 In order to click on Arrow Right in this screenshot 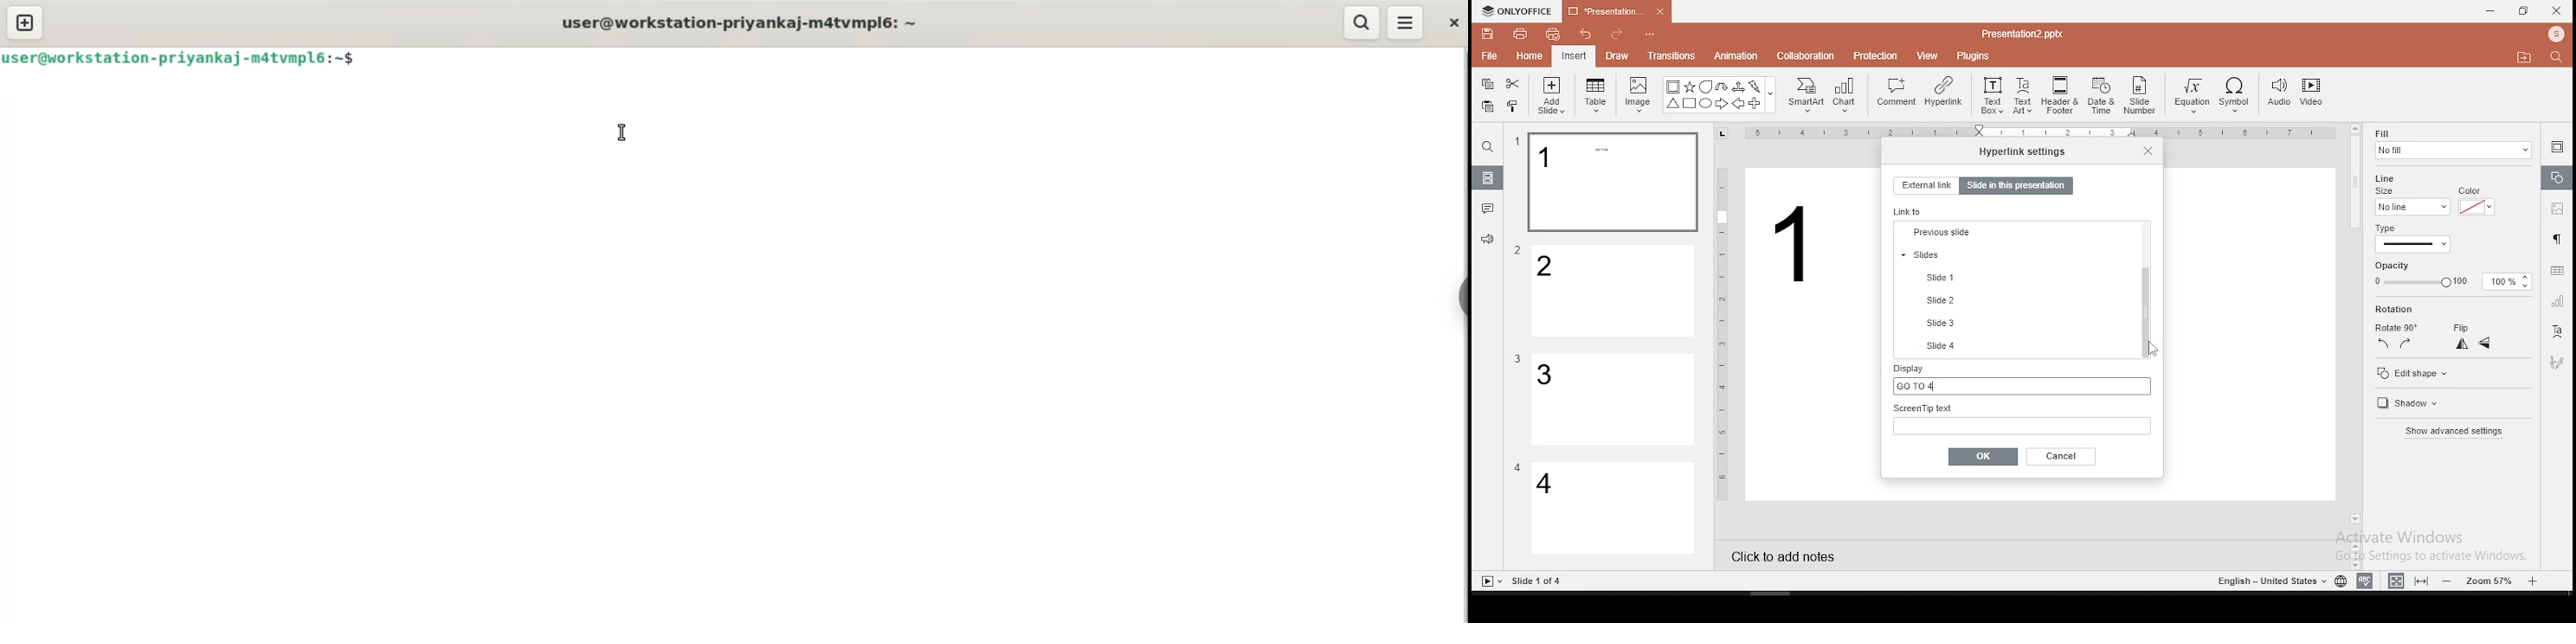, I will do `click(1723, 105)`.